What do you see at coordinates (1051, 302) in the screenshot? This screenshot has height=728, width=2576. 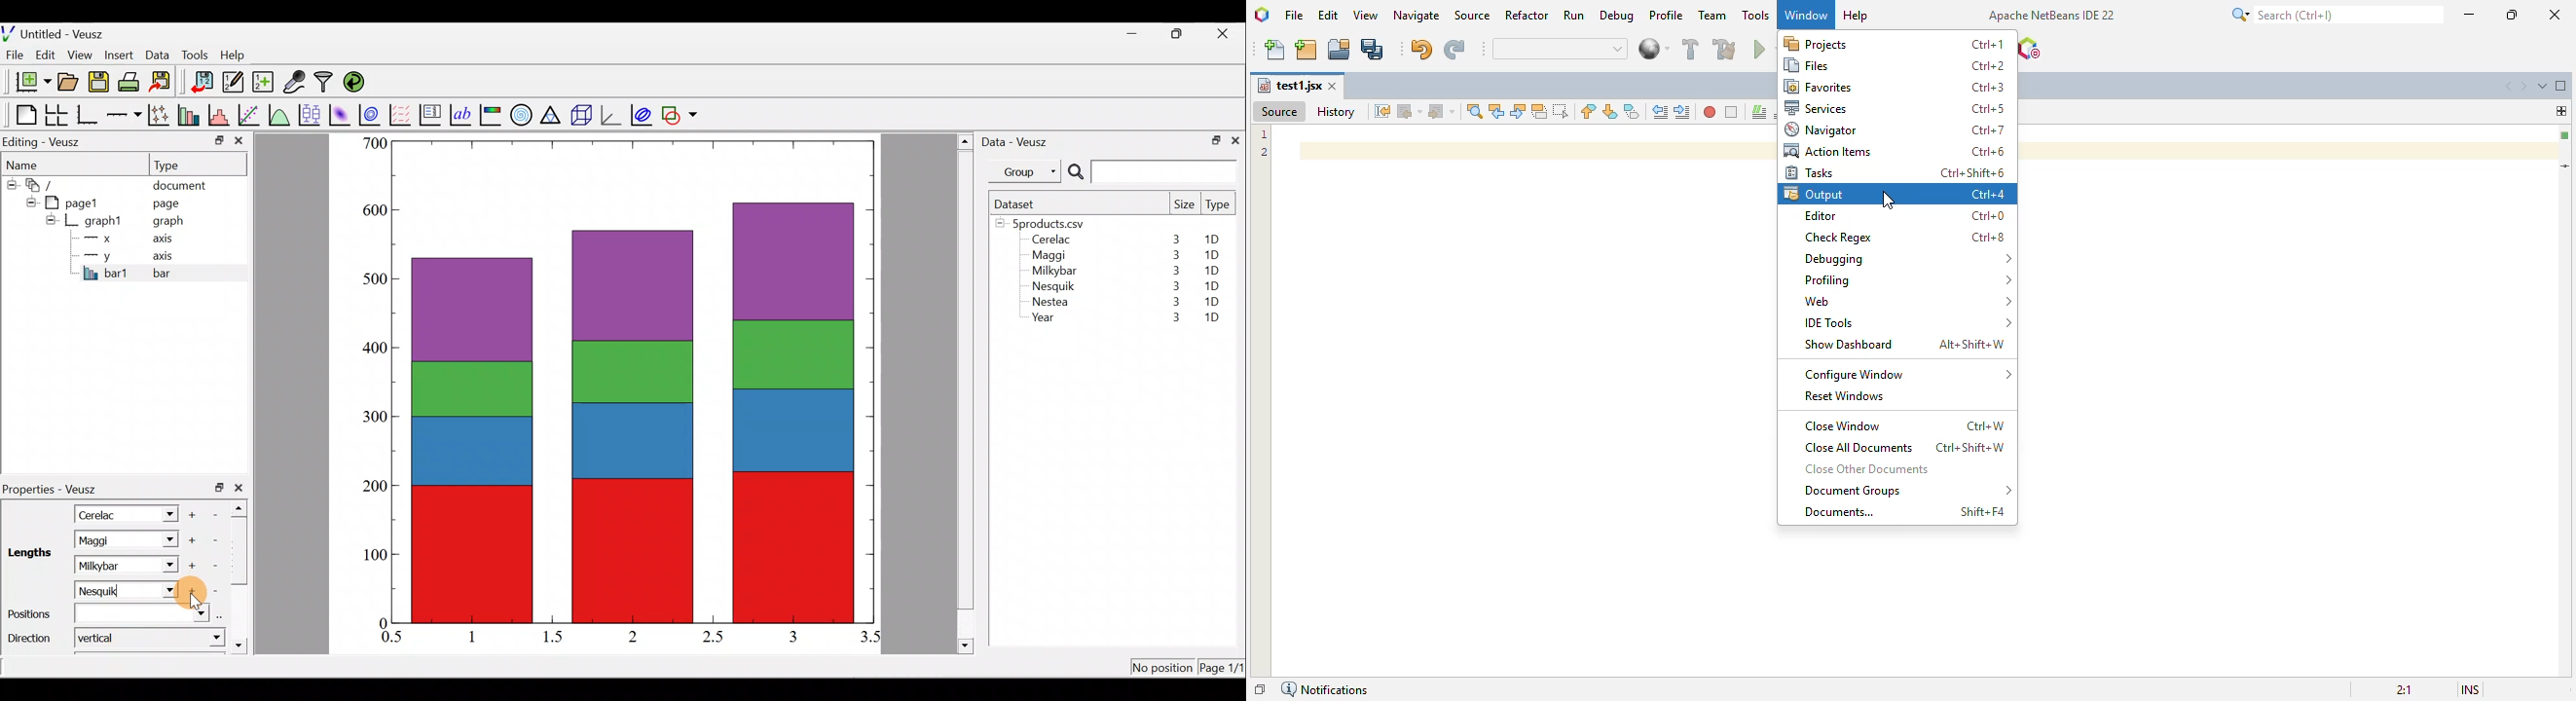 I see `Nestea` at bounding box center [1051, 302].